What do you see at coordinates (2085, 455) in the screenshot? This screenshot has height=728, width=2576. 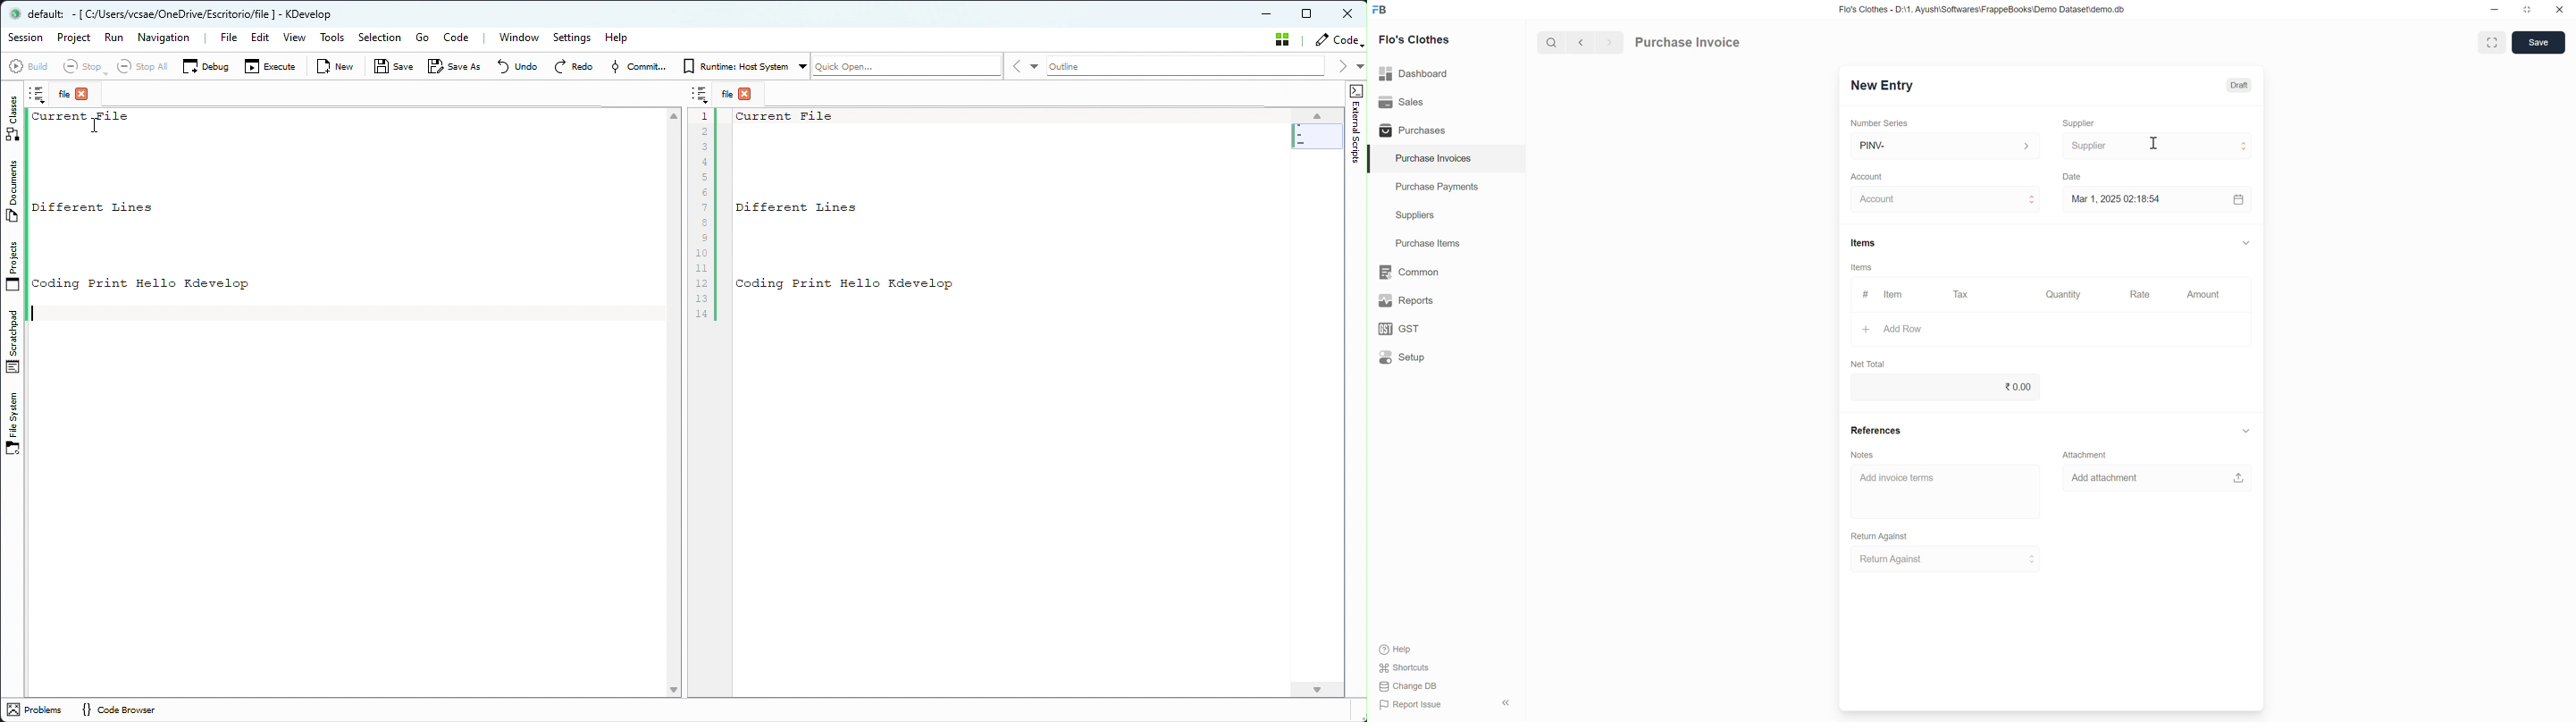 I see `Attachment` at bounding box center [2085, 455].